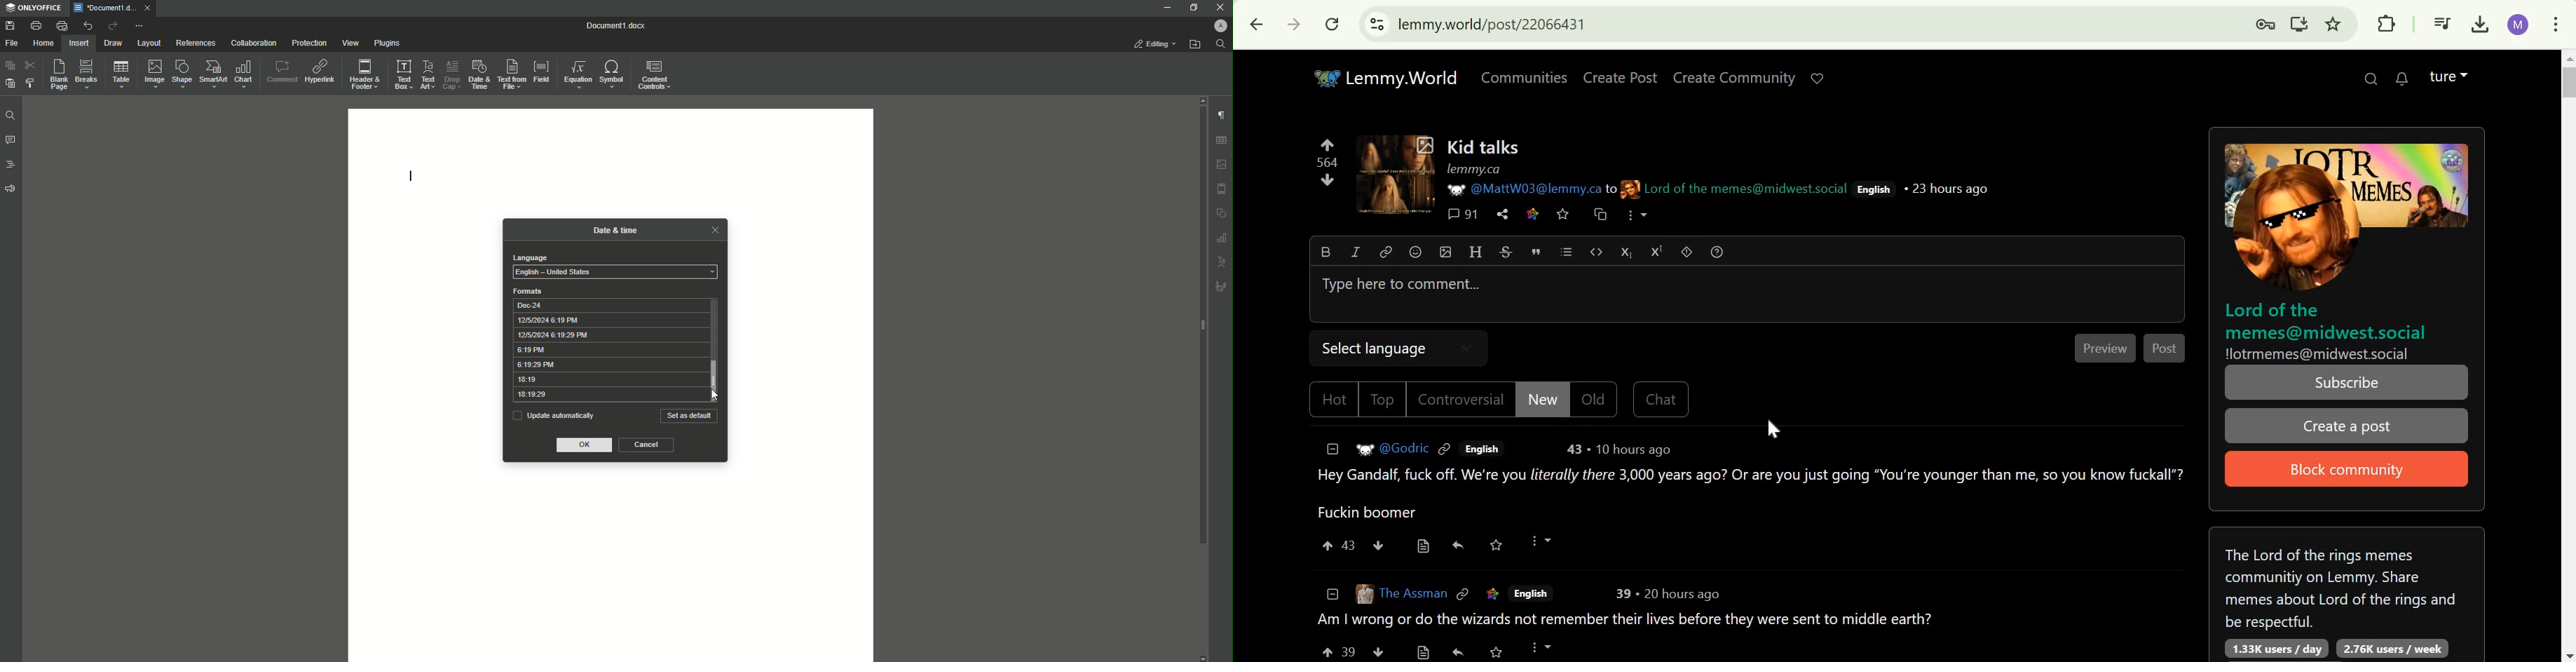 This screenshot has width=2576, height=672. I want to click on Kid talks, so click(1484, 147).